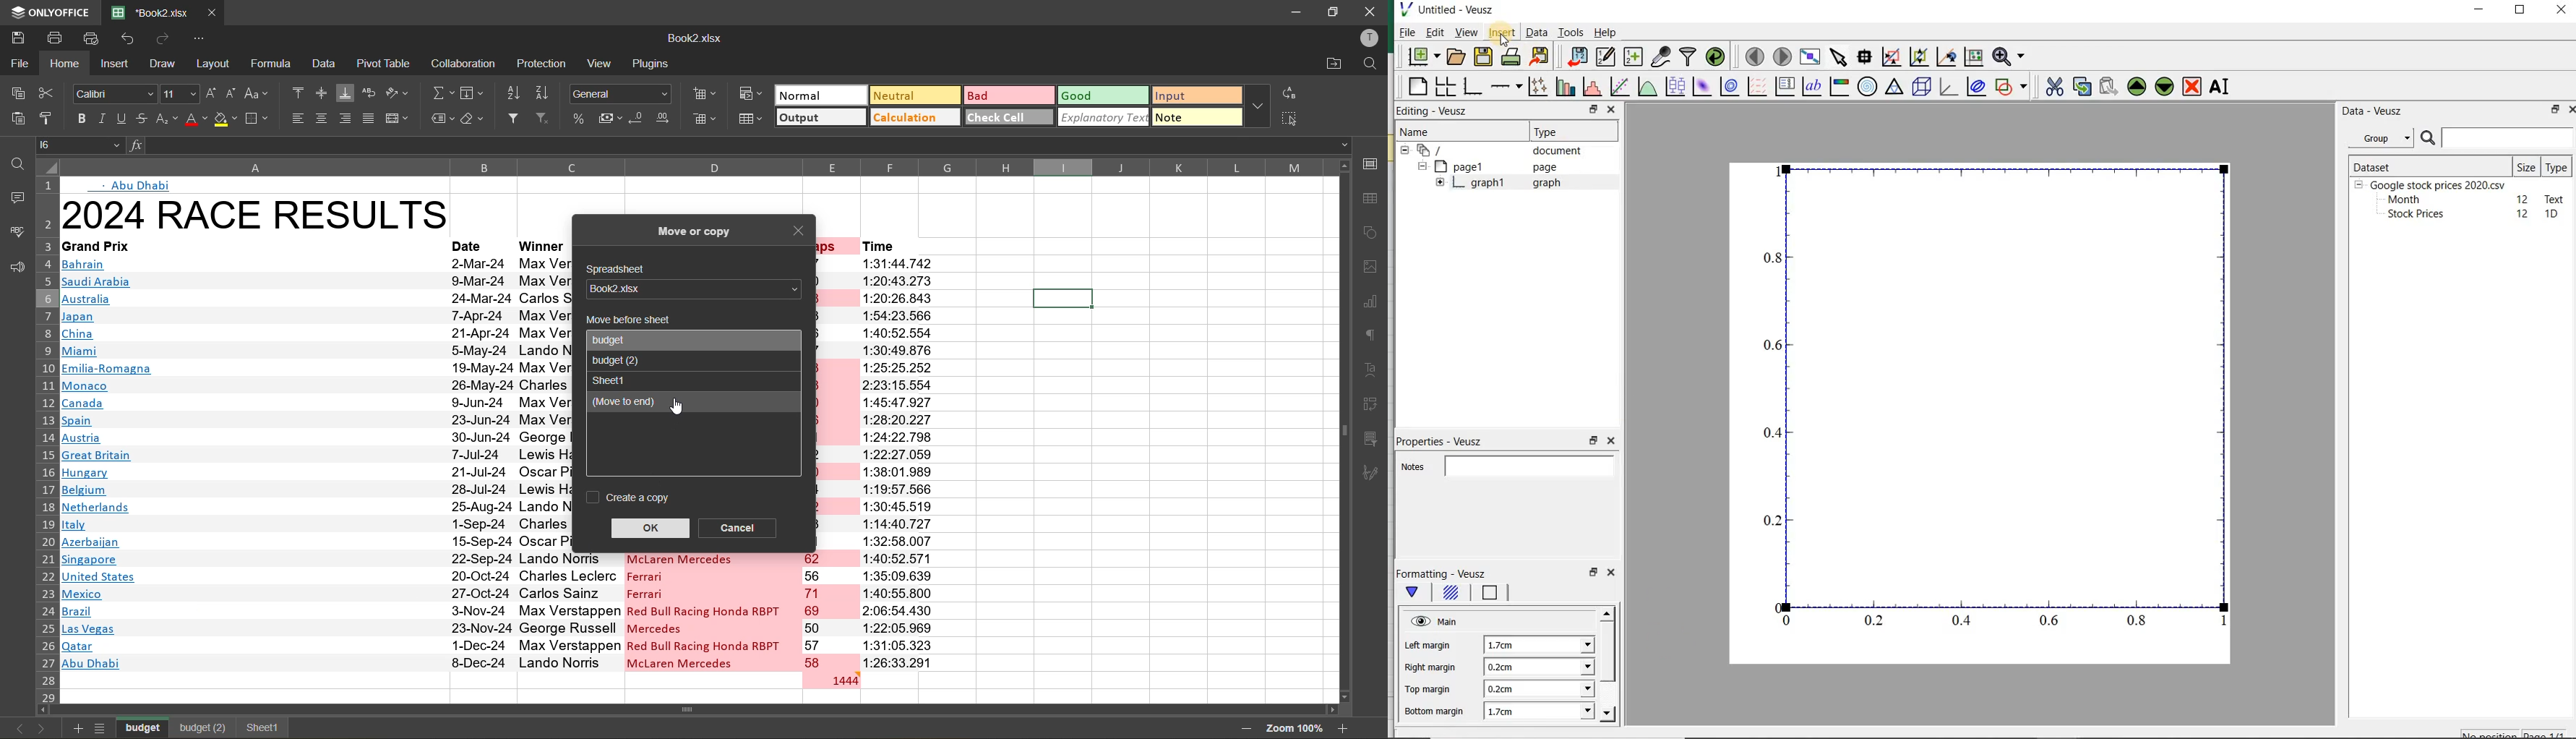  What do you see at coordinates (1431, 668) in the screenshot?
I see `Right margin` at bounding box center [1431, 668].